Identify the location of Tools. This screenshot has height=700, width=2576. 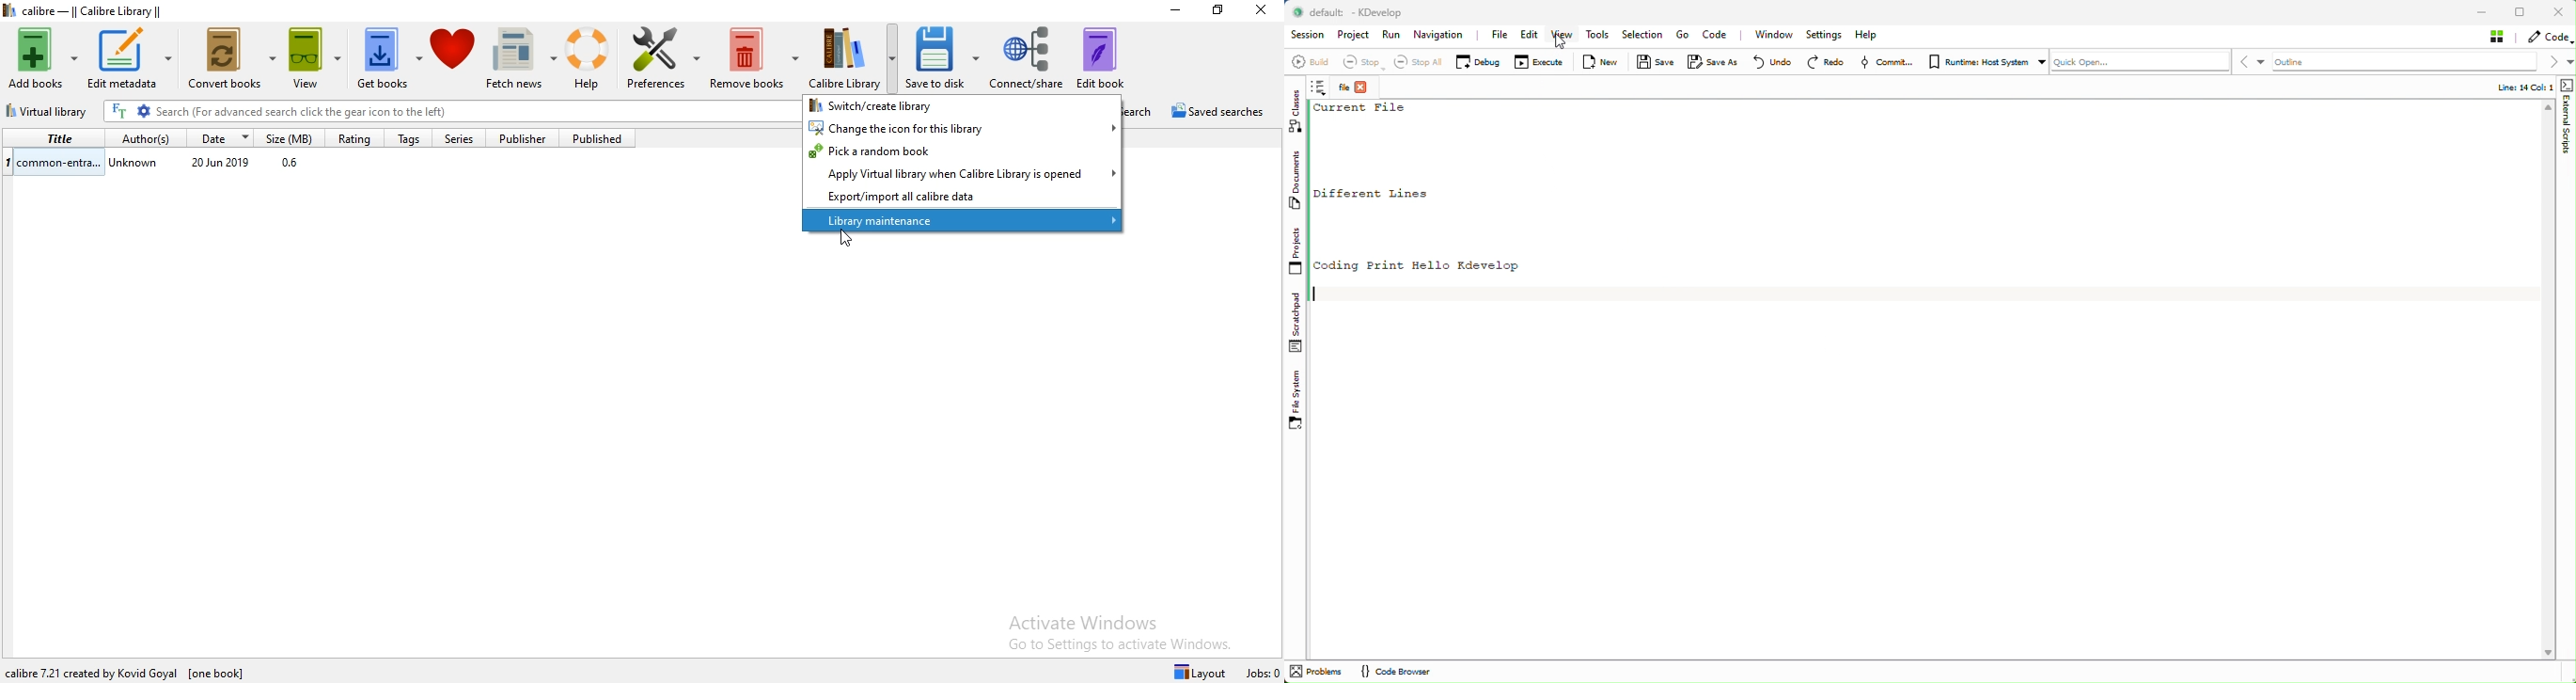
(1601, 36).